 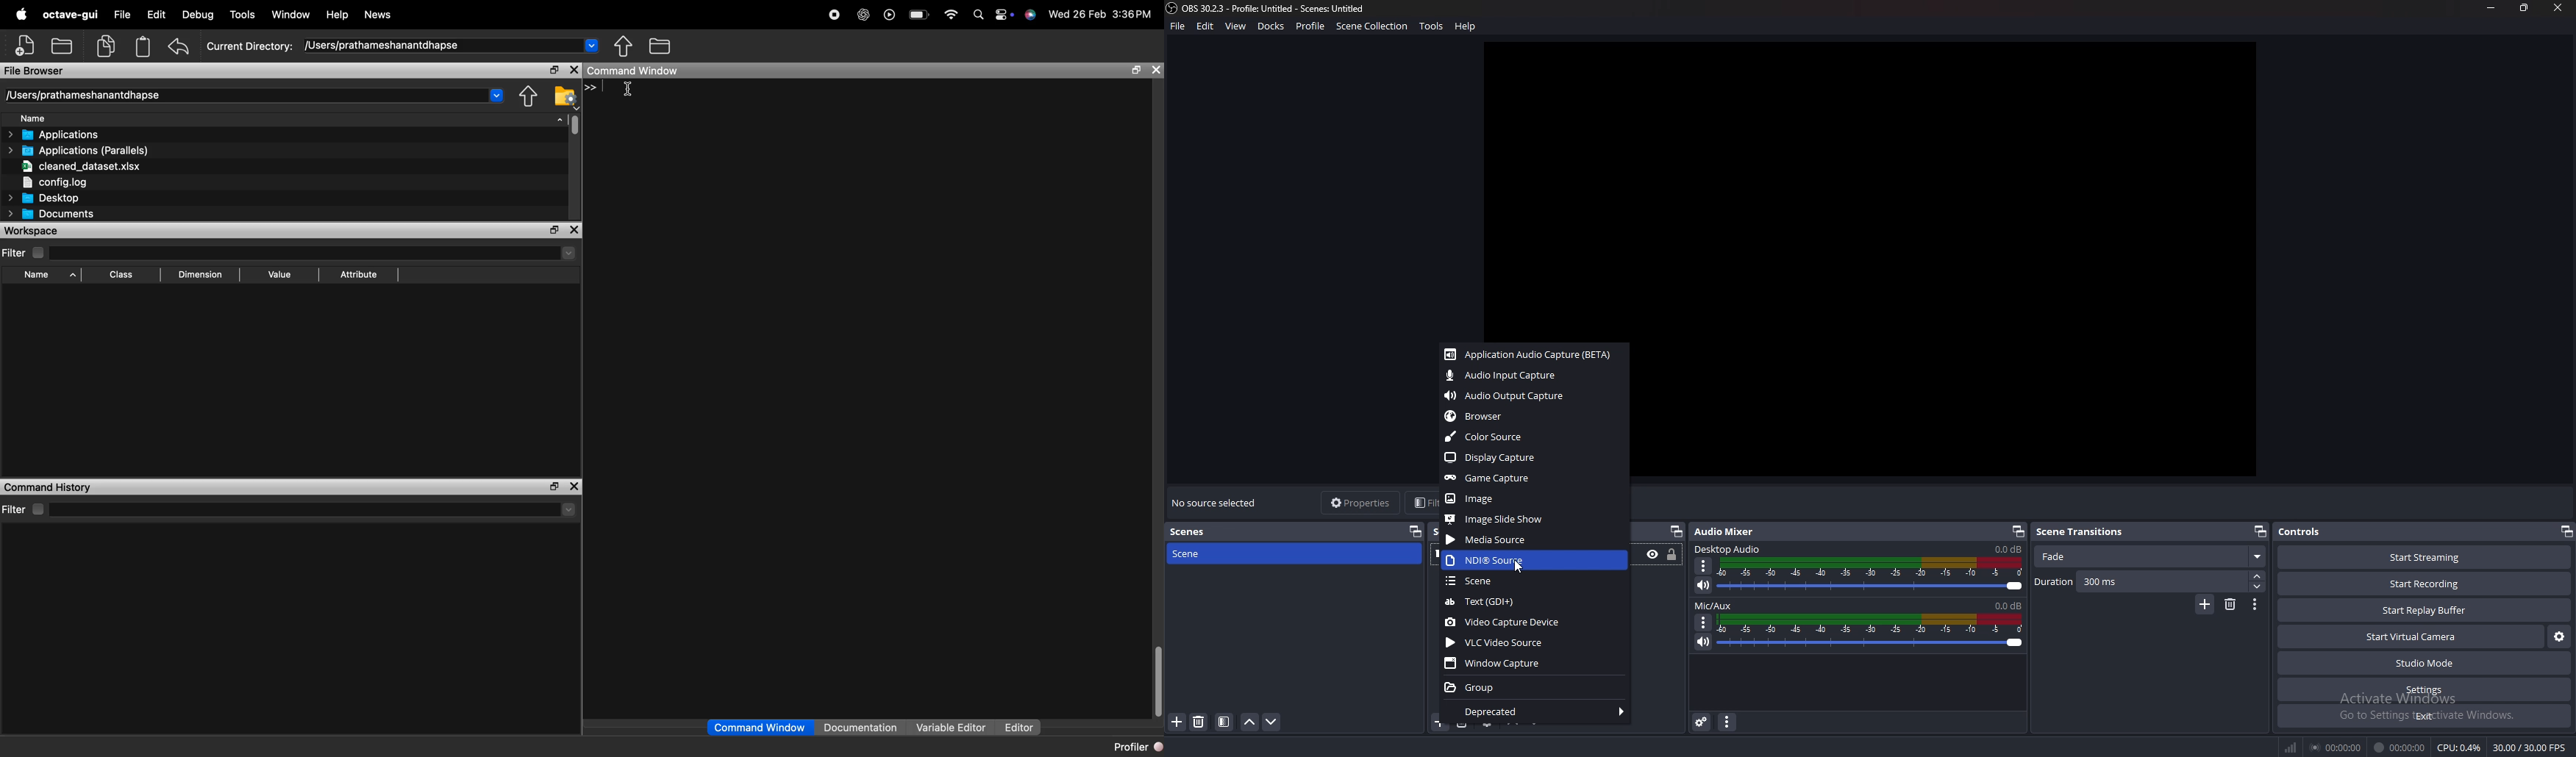 I want to click on increase duration, so click(x=2258, y=576).